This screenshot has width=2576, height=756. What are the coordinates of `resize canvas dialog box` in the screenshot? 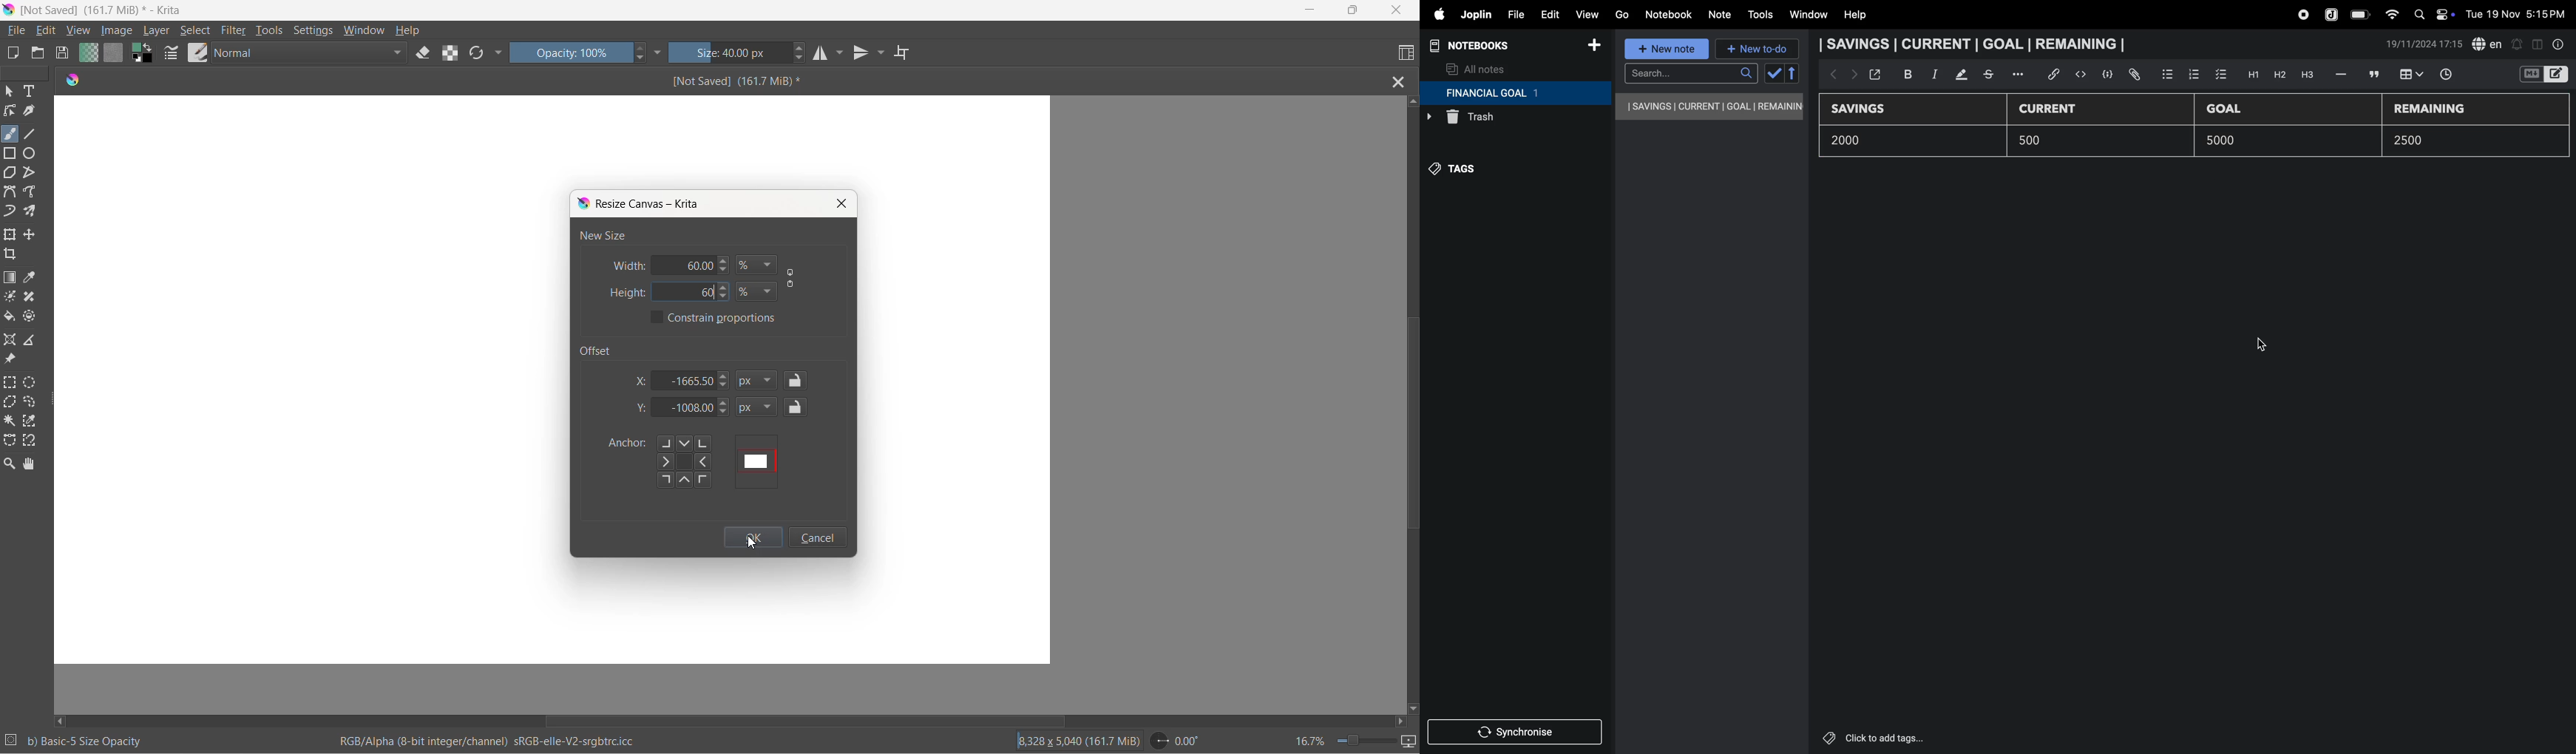 It's located at (643, 204).